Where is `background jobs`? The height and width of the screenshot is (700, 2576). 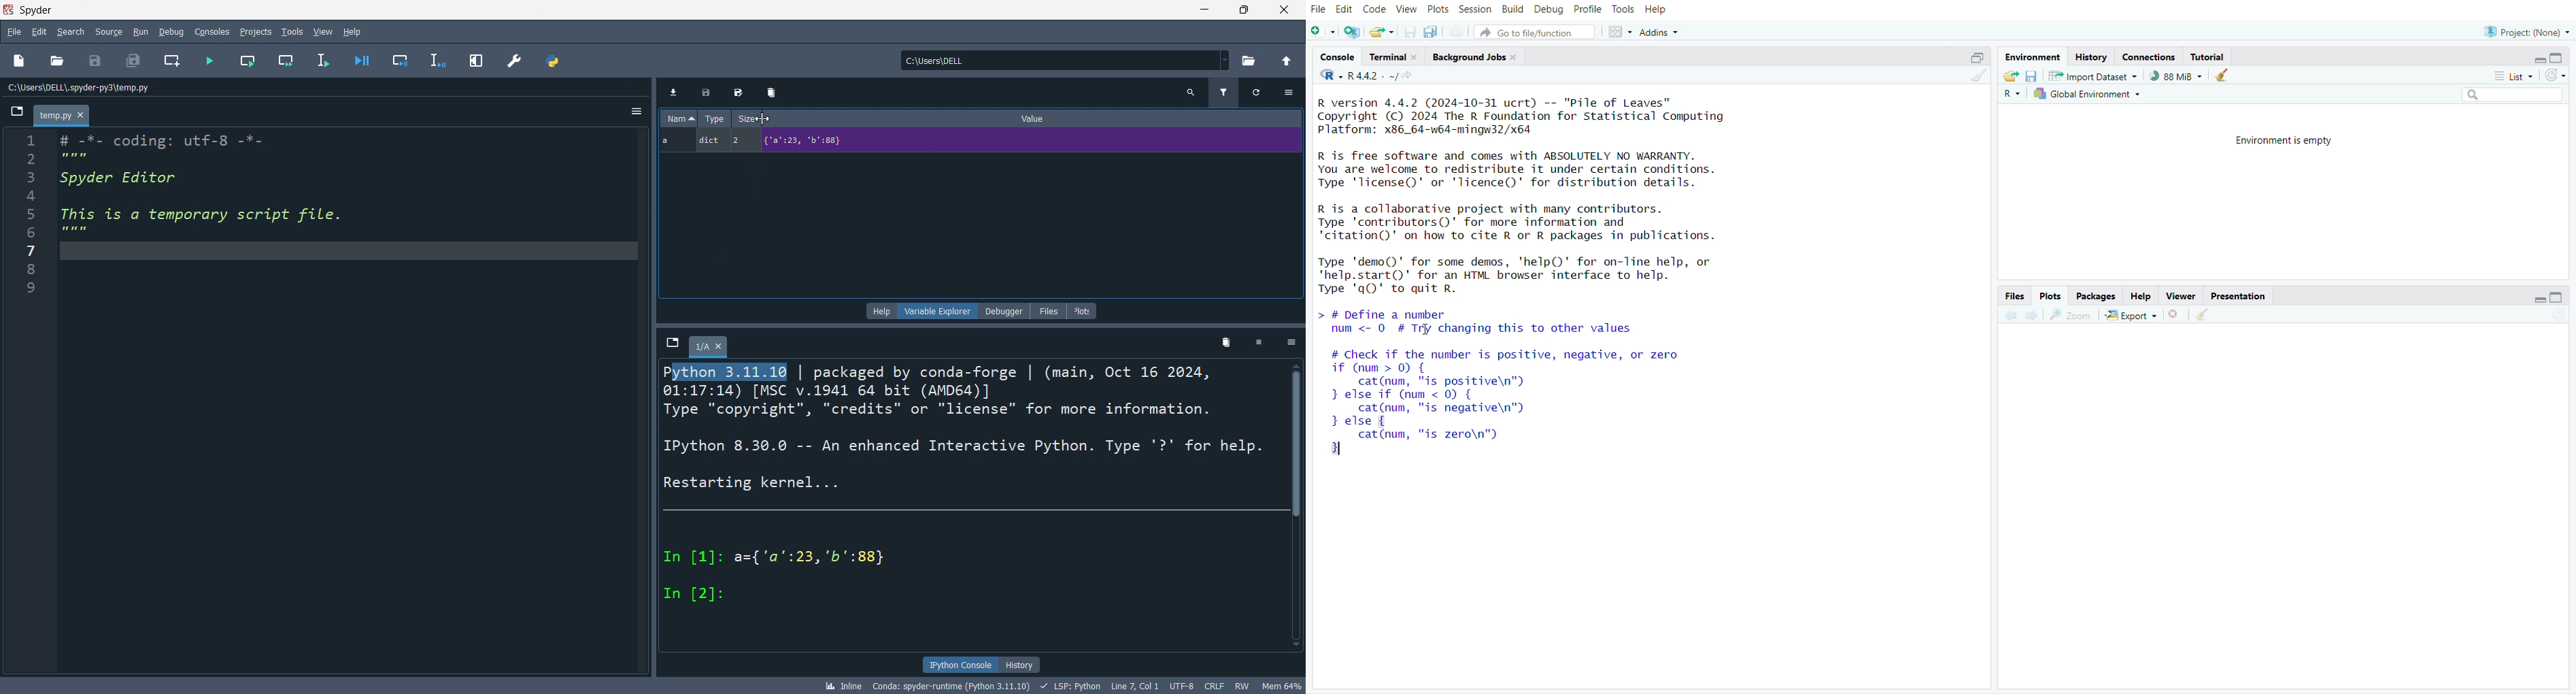 background jobs is located at coordinates (1478, 57).